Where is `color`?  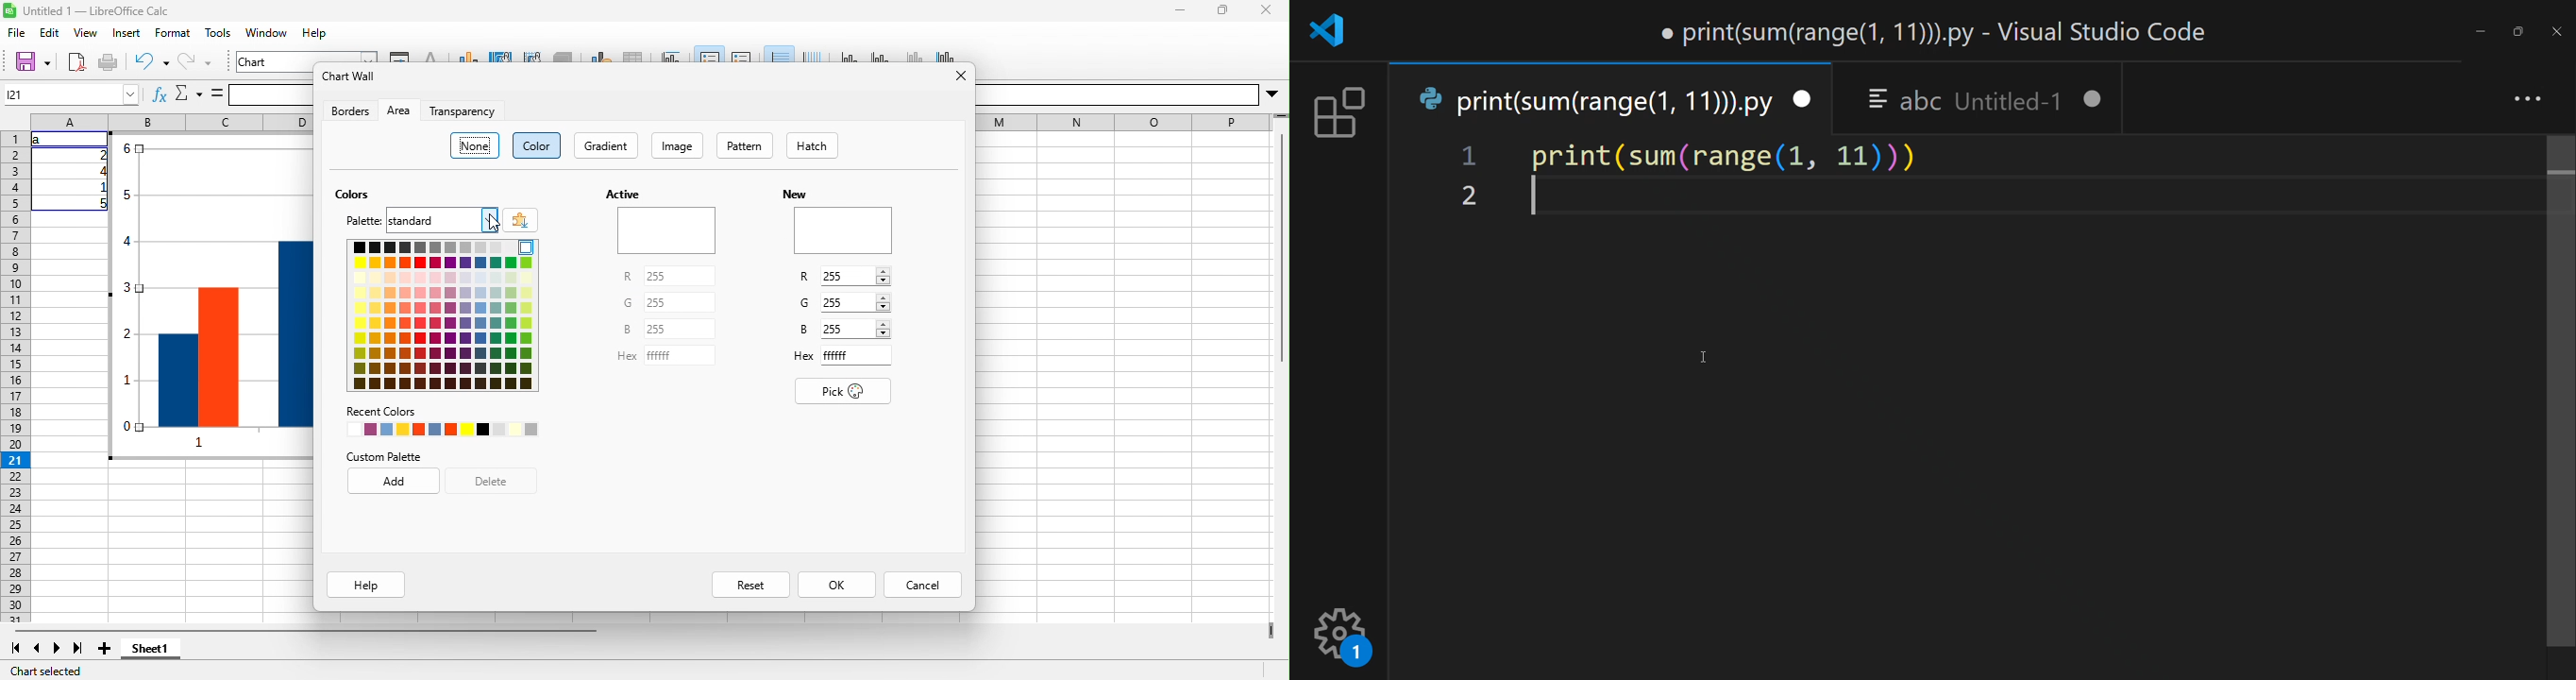
color is located at coordinates (536, 145).